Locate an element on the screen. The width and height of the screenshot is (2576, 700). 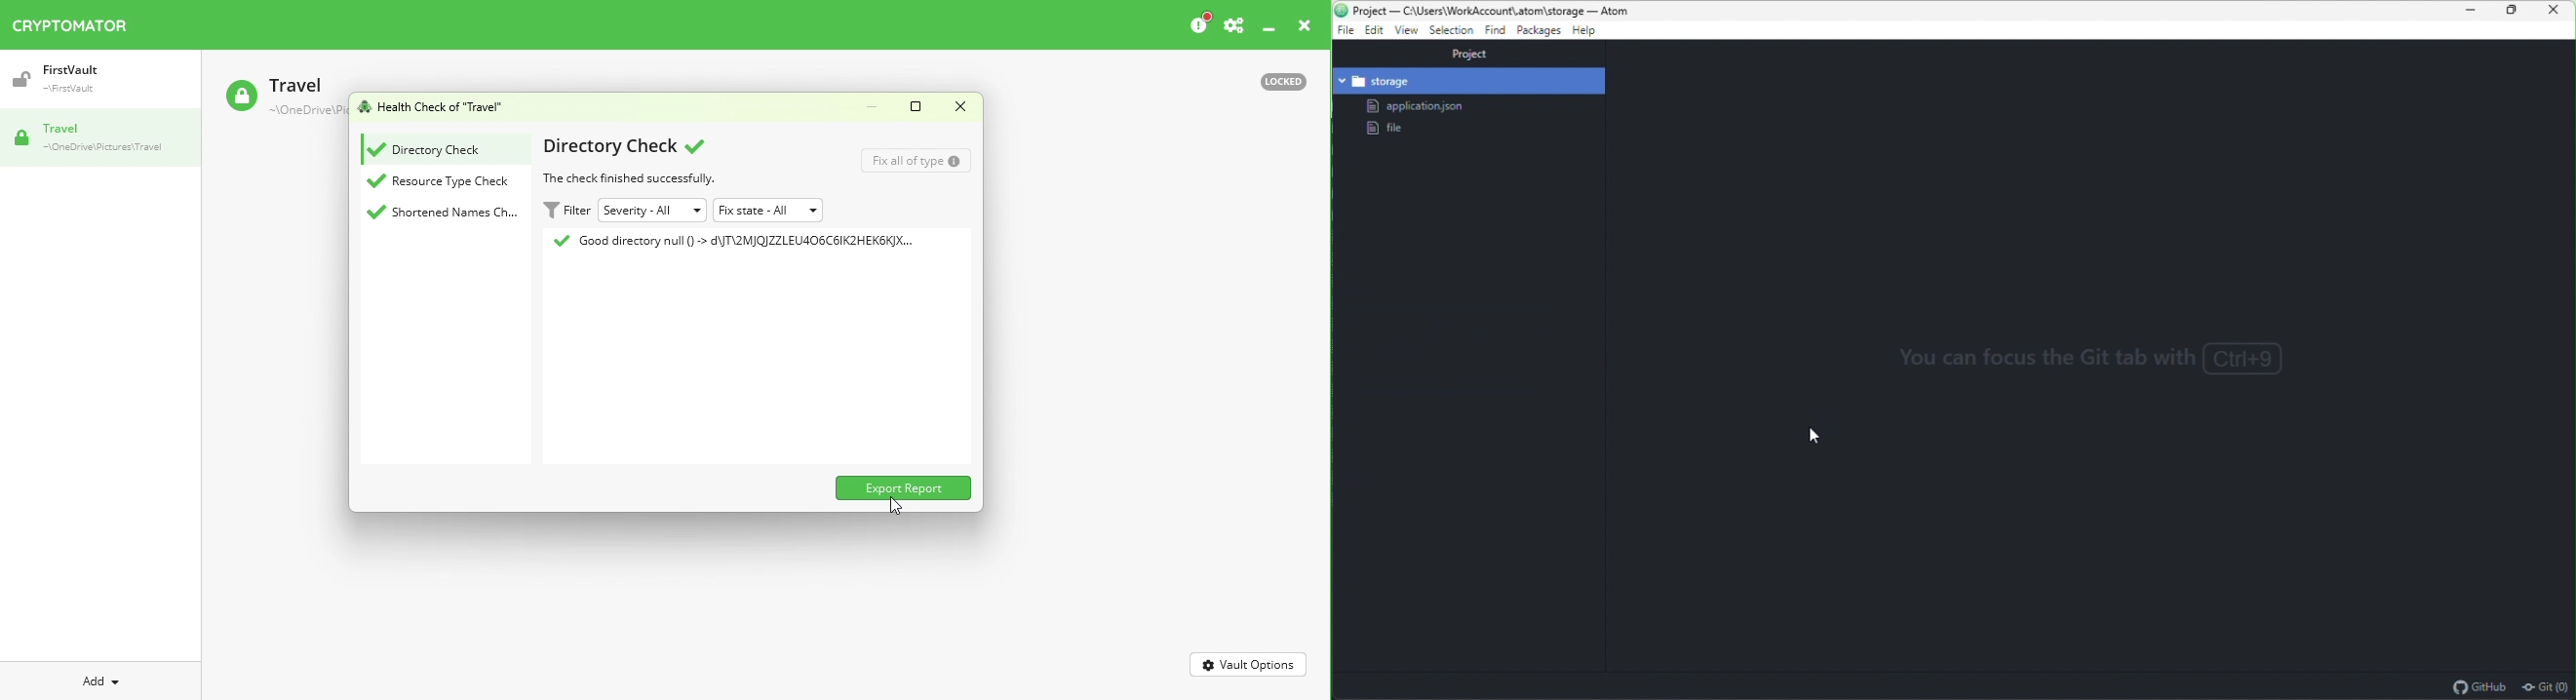
The check finished successfully is located at coordinates (634, 176).